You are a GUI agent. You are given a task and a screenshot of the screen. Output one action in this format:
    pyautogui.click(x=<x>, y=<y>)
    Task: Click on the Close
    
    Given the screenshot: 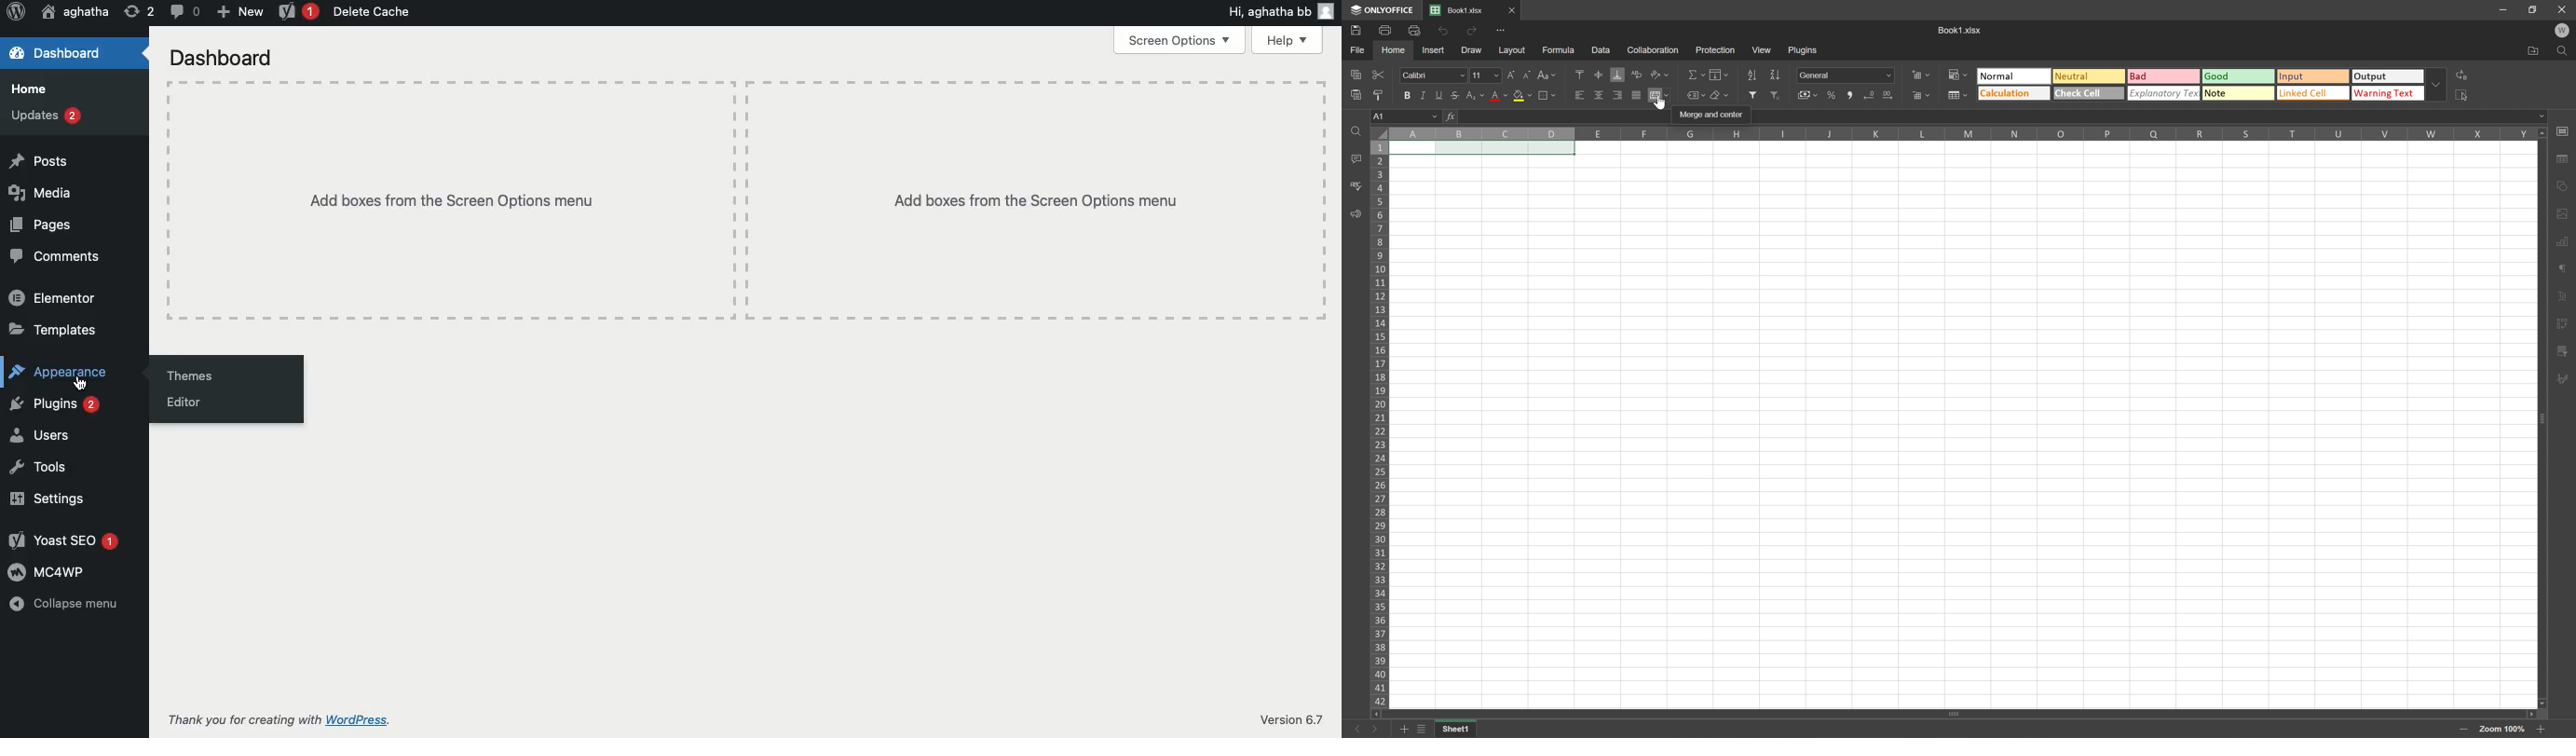 What is the action you would take?
    pyautogui.click(x=1511, y=9)
    